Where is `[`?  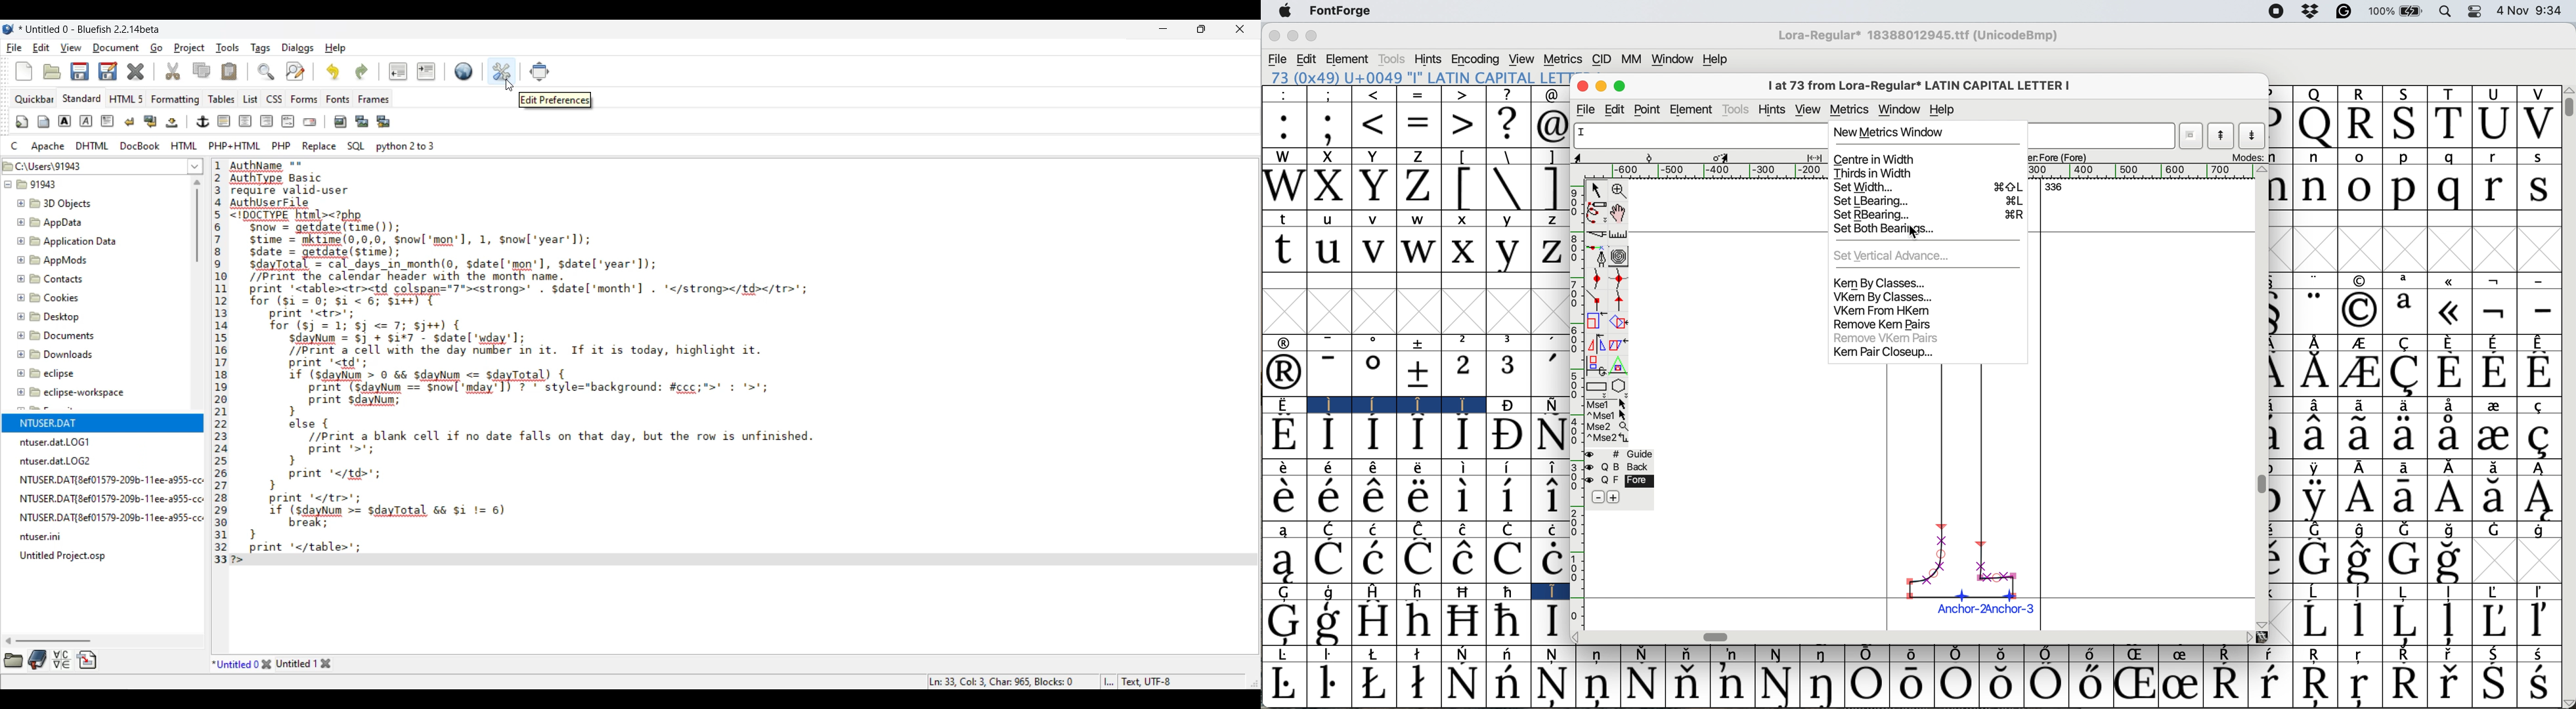
[ is located at coordinates (1463, 157).